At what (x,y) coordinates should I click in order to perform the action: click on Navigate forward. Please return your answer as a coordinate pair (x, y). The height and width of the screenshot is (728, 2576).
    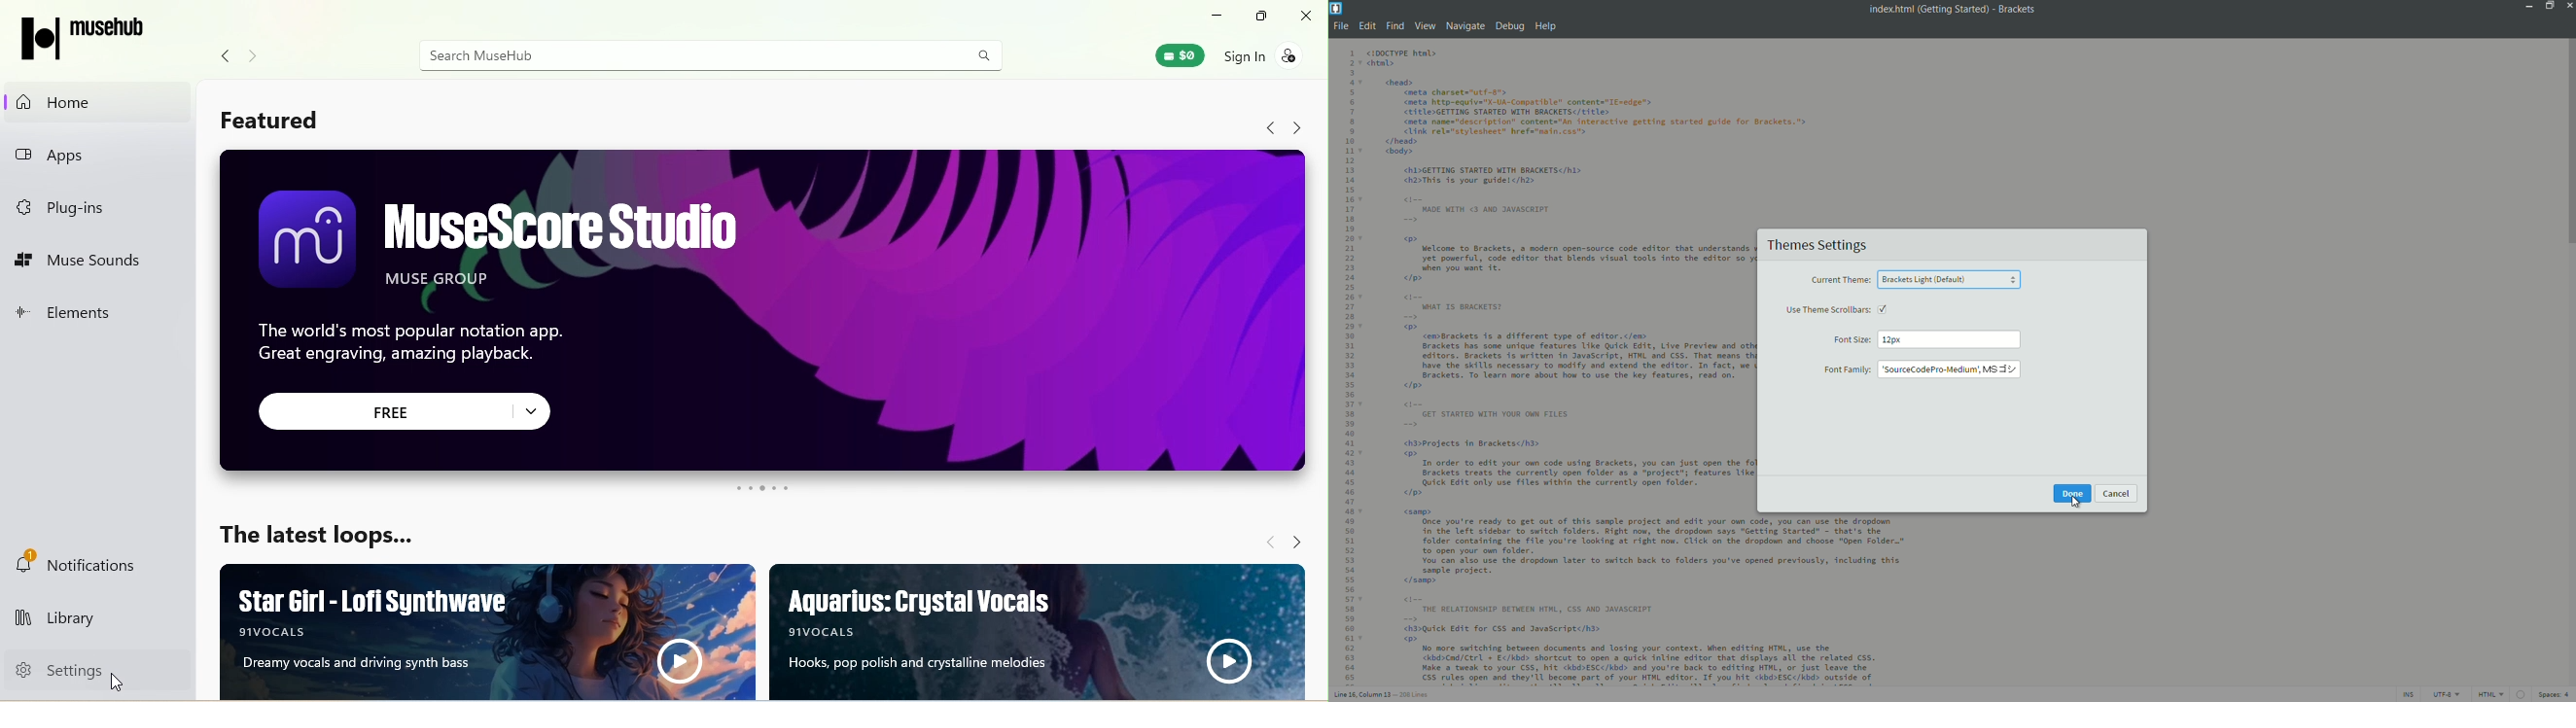
    Looking at the image, I should click on (1298, 123).